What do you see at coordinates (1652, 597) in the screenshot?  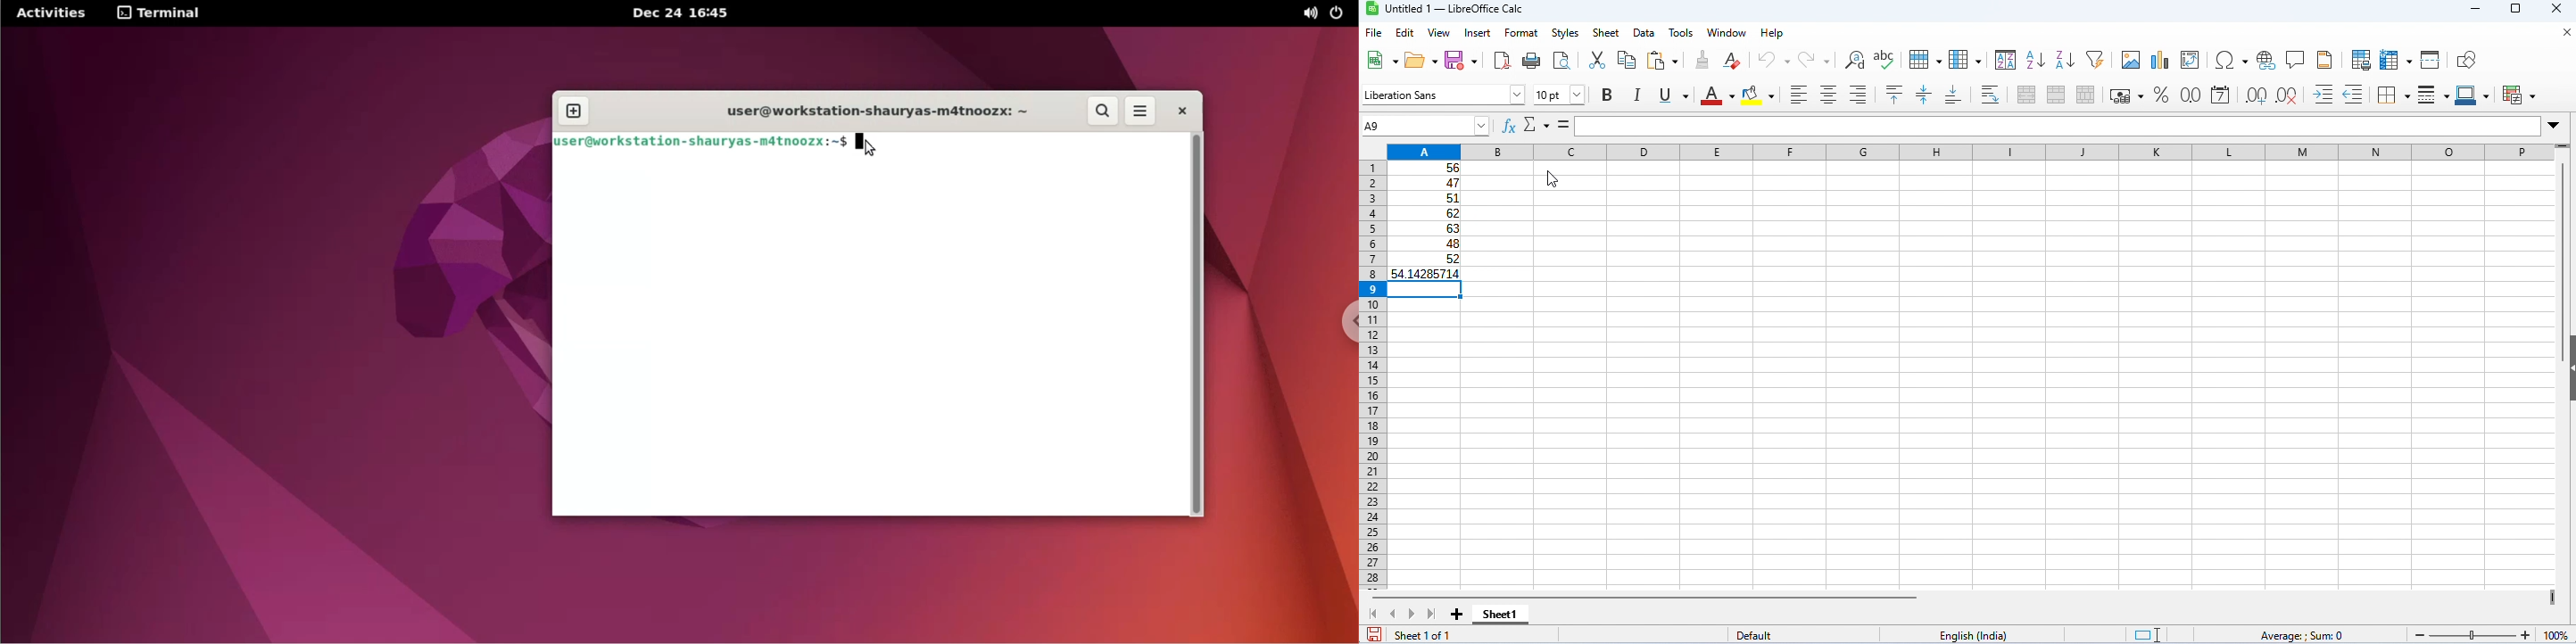 I see `horizontal scroll bar` at bounding box center [1652, 597].